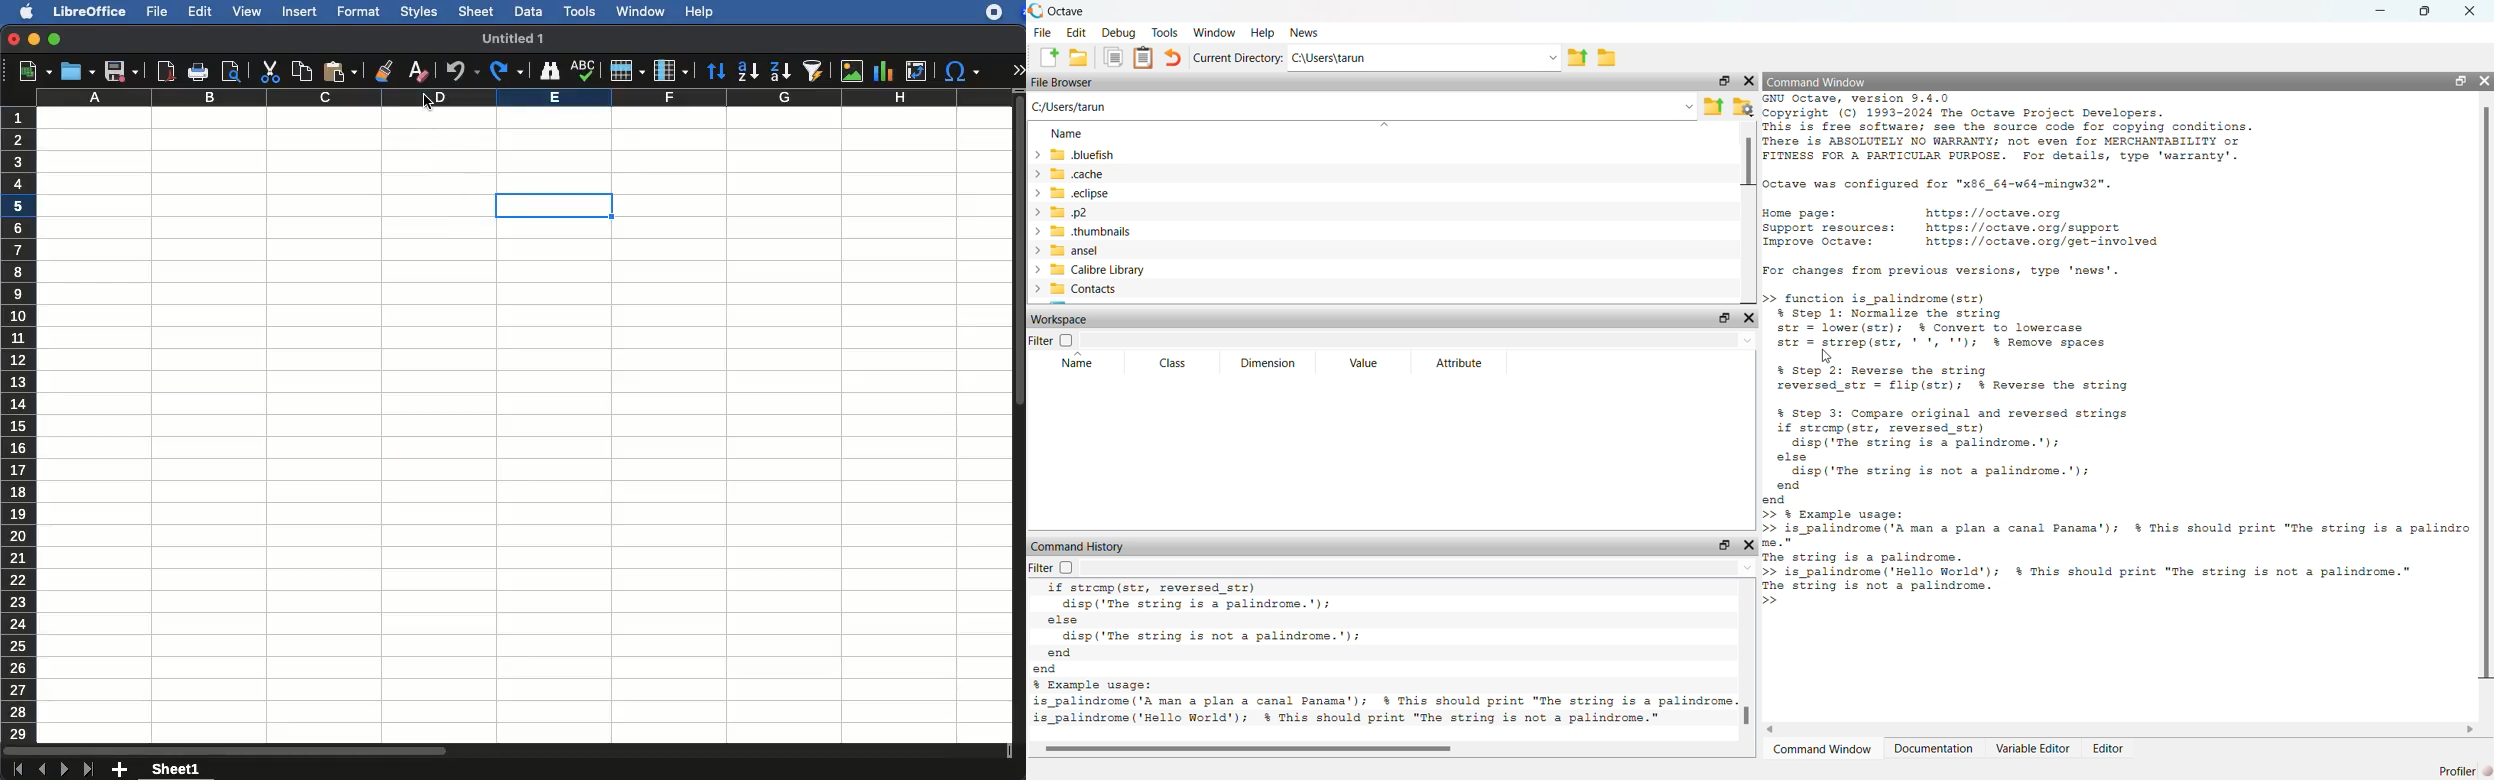 The width and height of the screenshot is (2520, 784). I want to click on octave version and date, so click(1351, 718).